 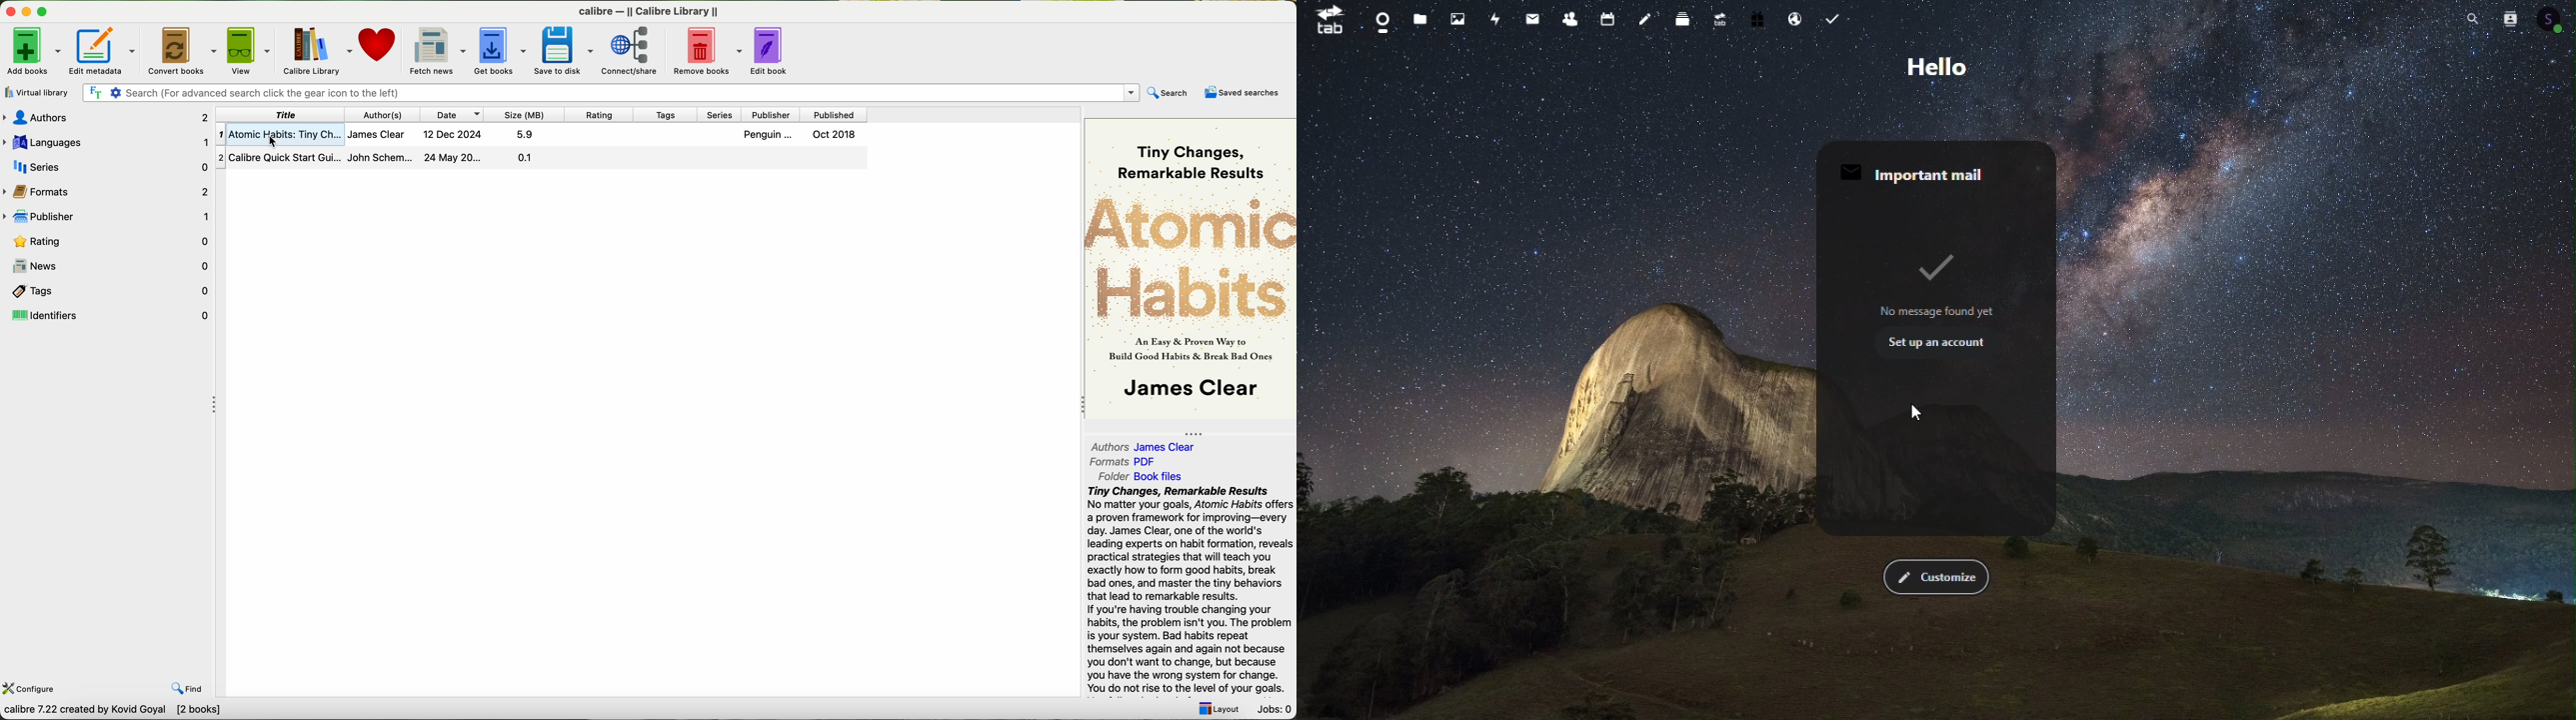 What do you see at coordinates (281, 115) in the screenshot?
I see `title` at bounding box center [281, 115].